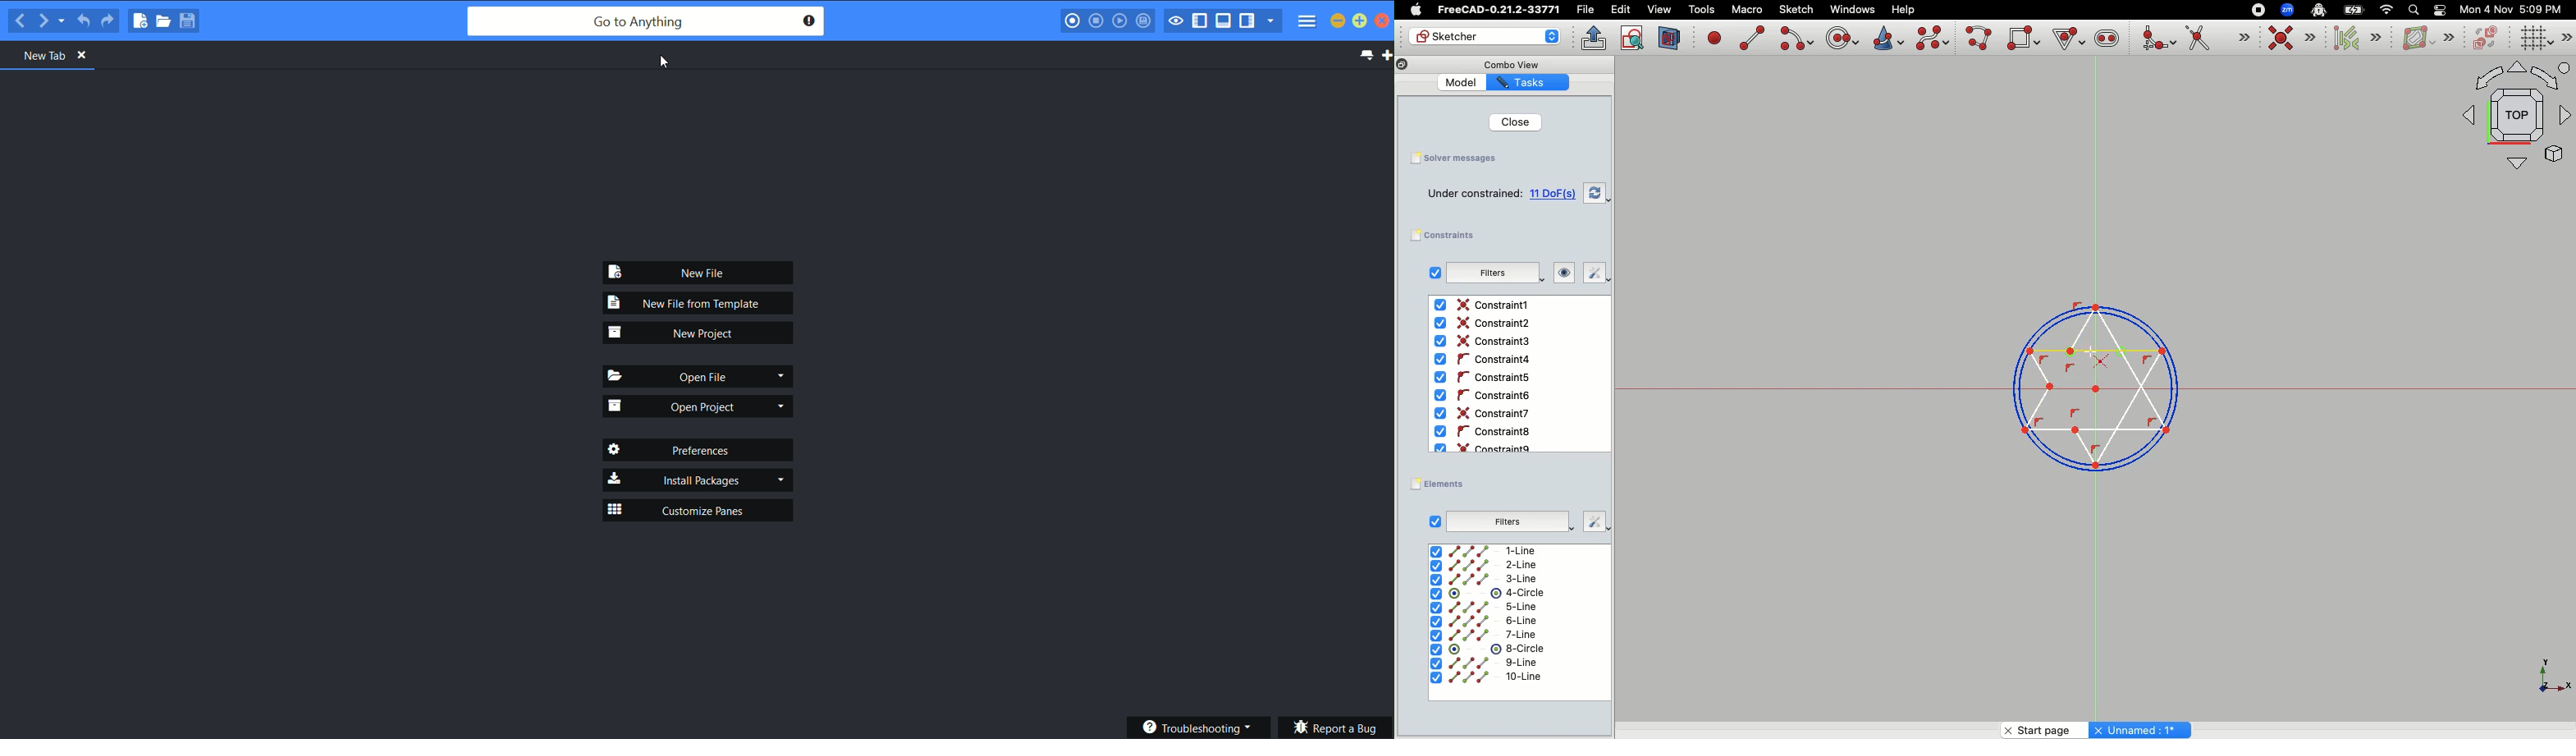 The image size is (2576, 756). I want to click on Constraint2, so click(1486, 324).